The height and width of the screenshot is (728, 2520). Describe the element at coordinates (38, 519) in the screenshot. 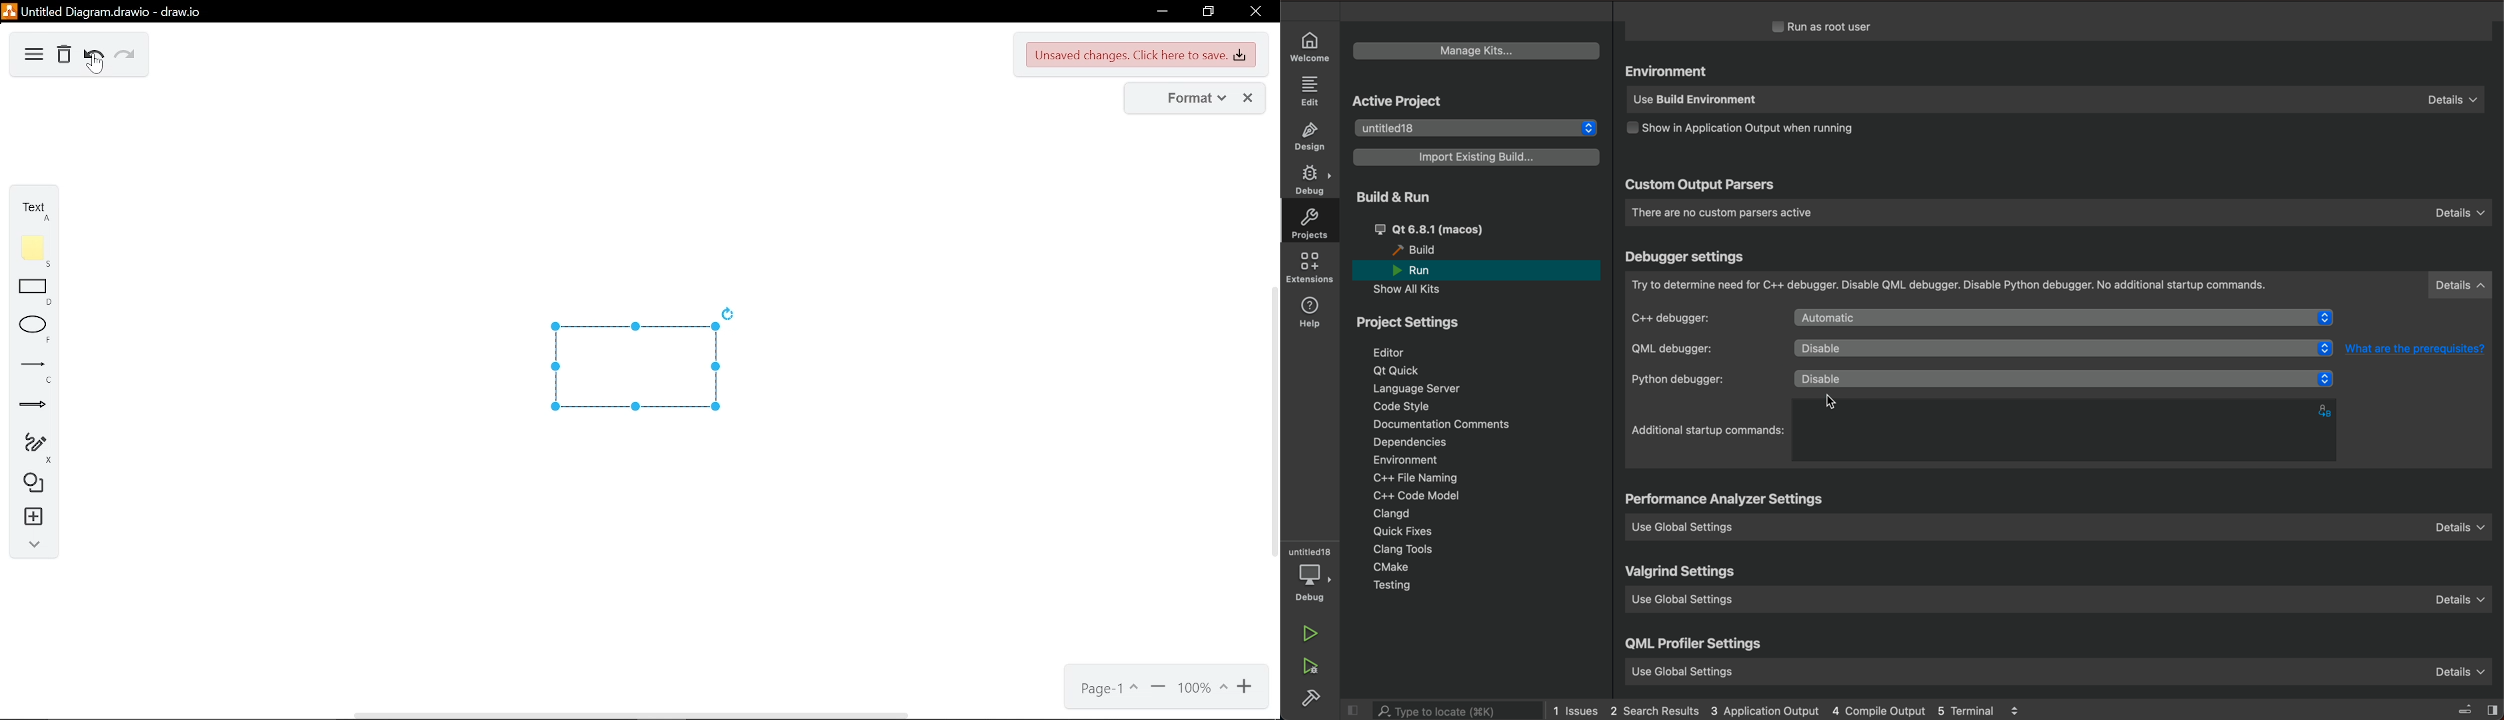

I see `insert` at that location.